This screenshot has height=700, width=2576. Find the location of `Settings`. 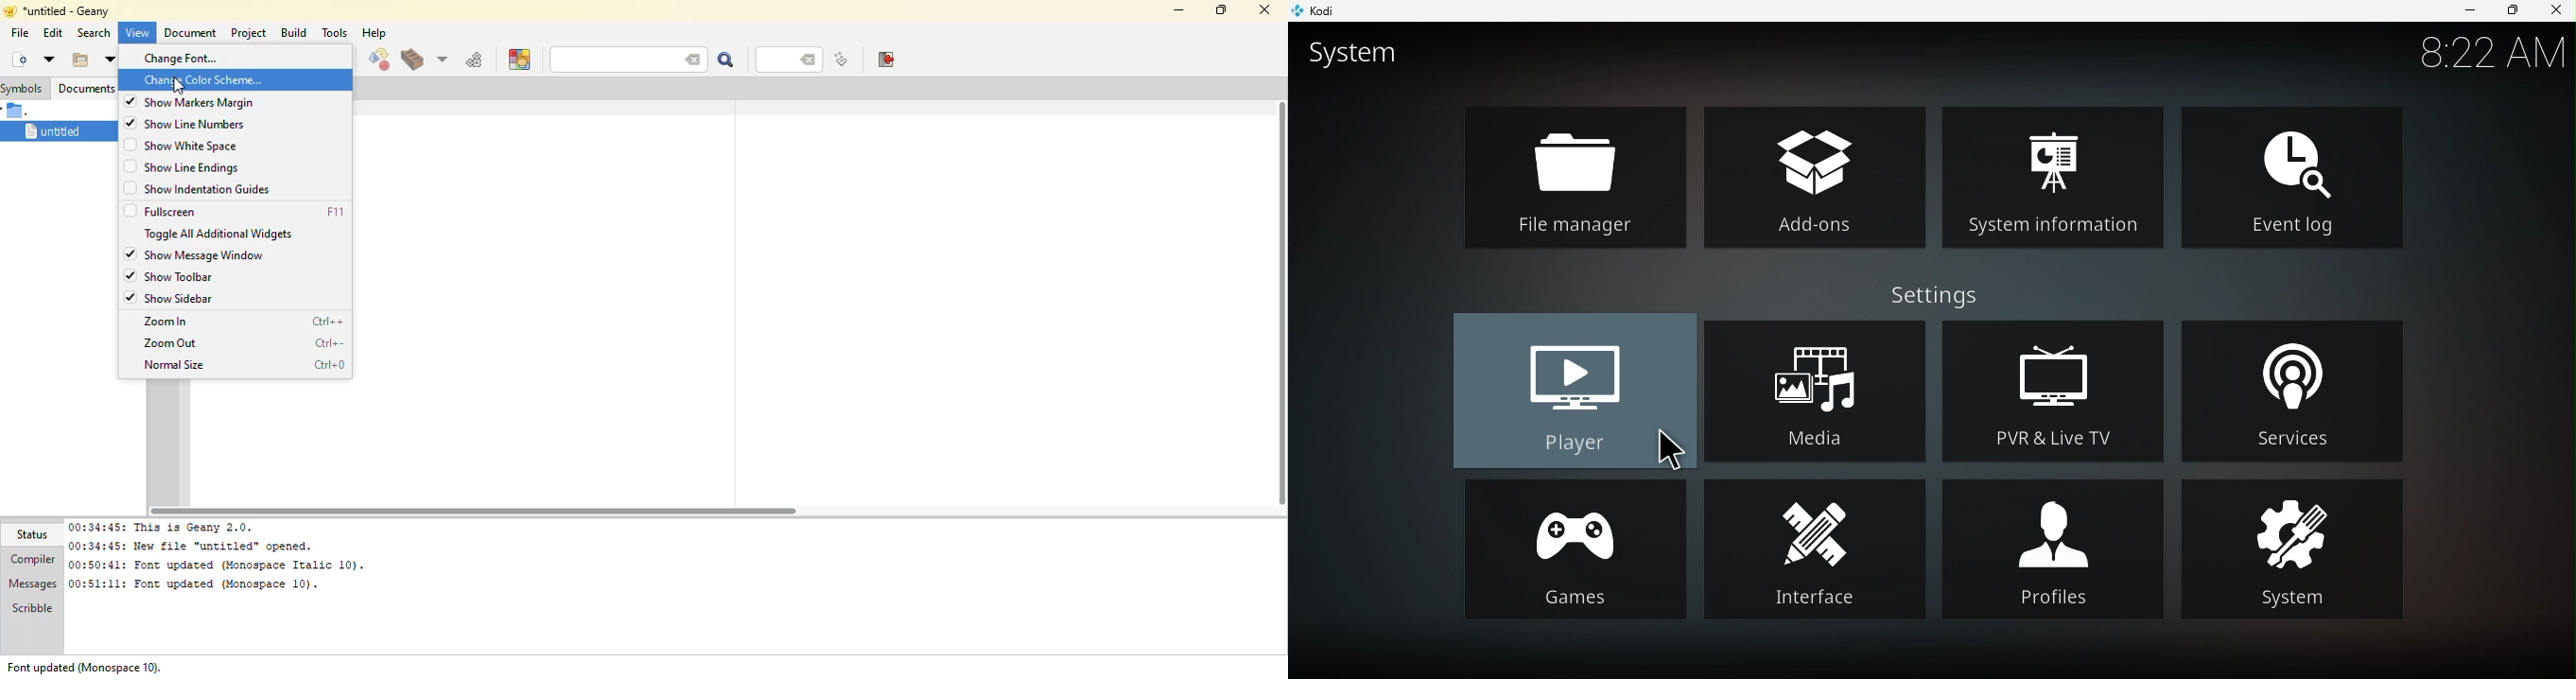

Settings is located at coordinates (1946, 295).